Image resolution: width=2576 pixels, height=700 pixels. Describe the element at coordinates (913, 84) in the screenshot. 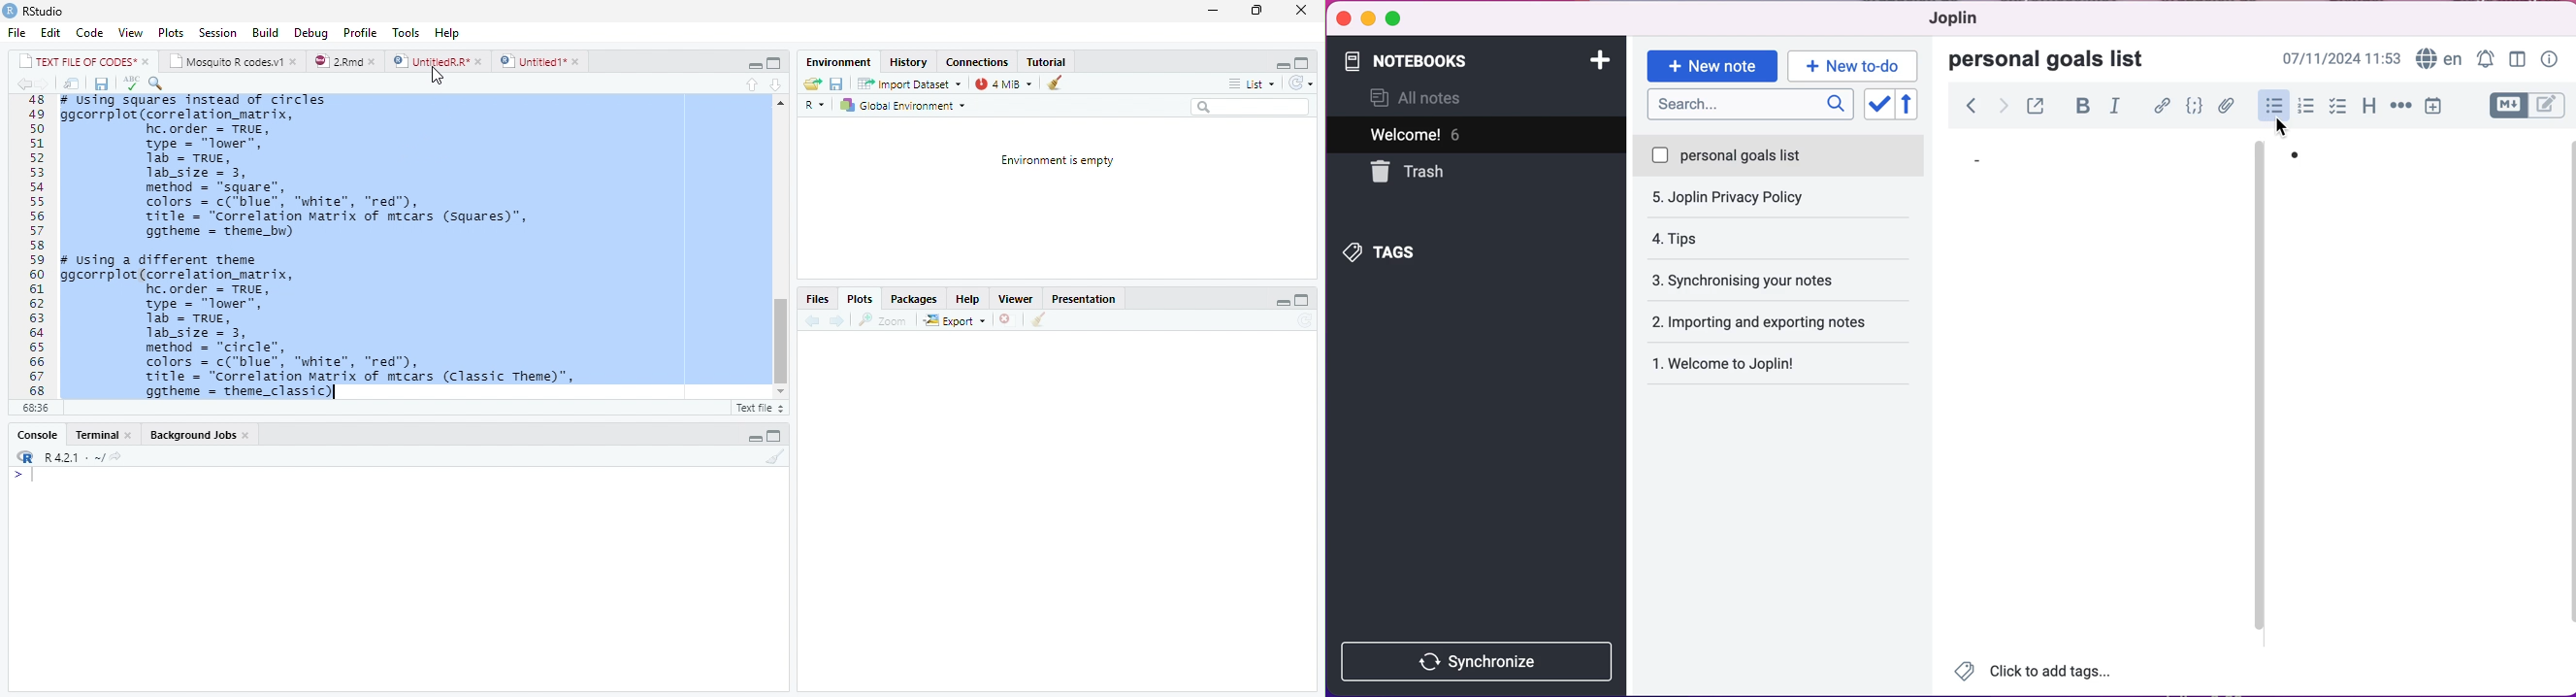

I see `imoort Dataset ~` at that location.